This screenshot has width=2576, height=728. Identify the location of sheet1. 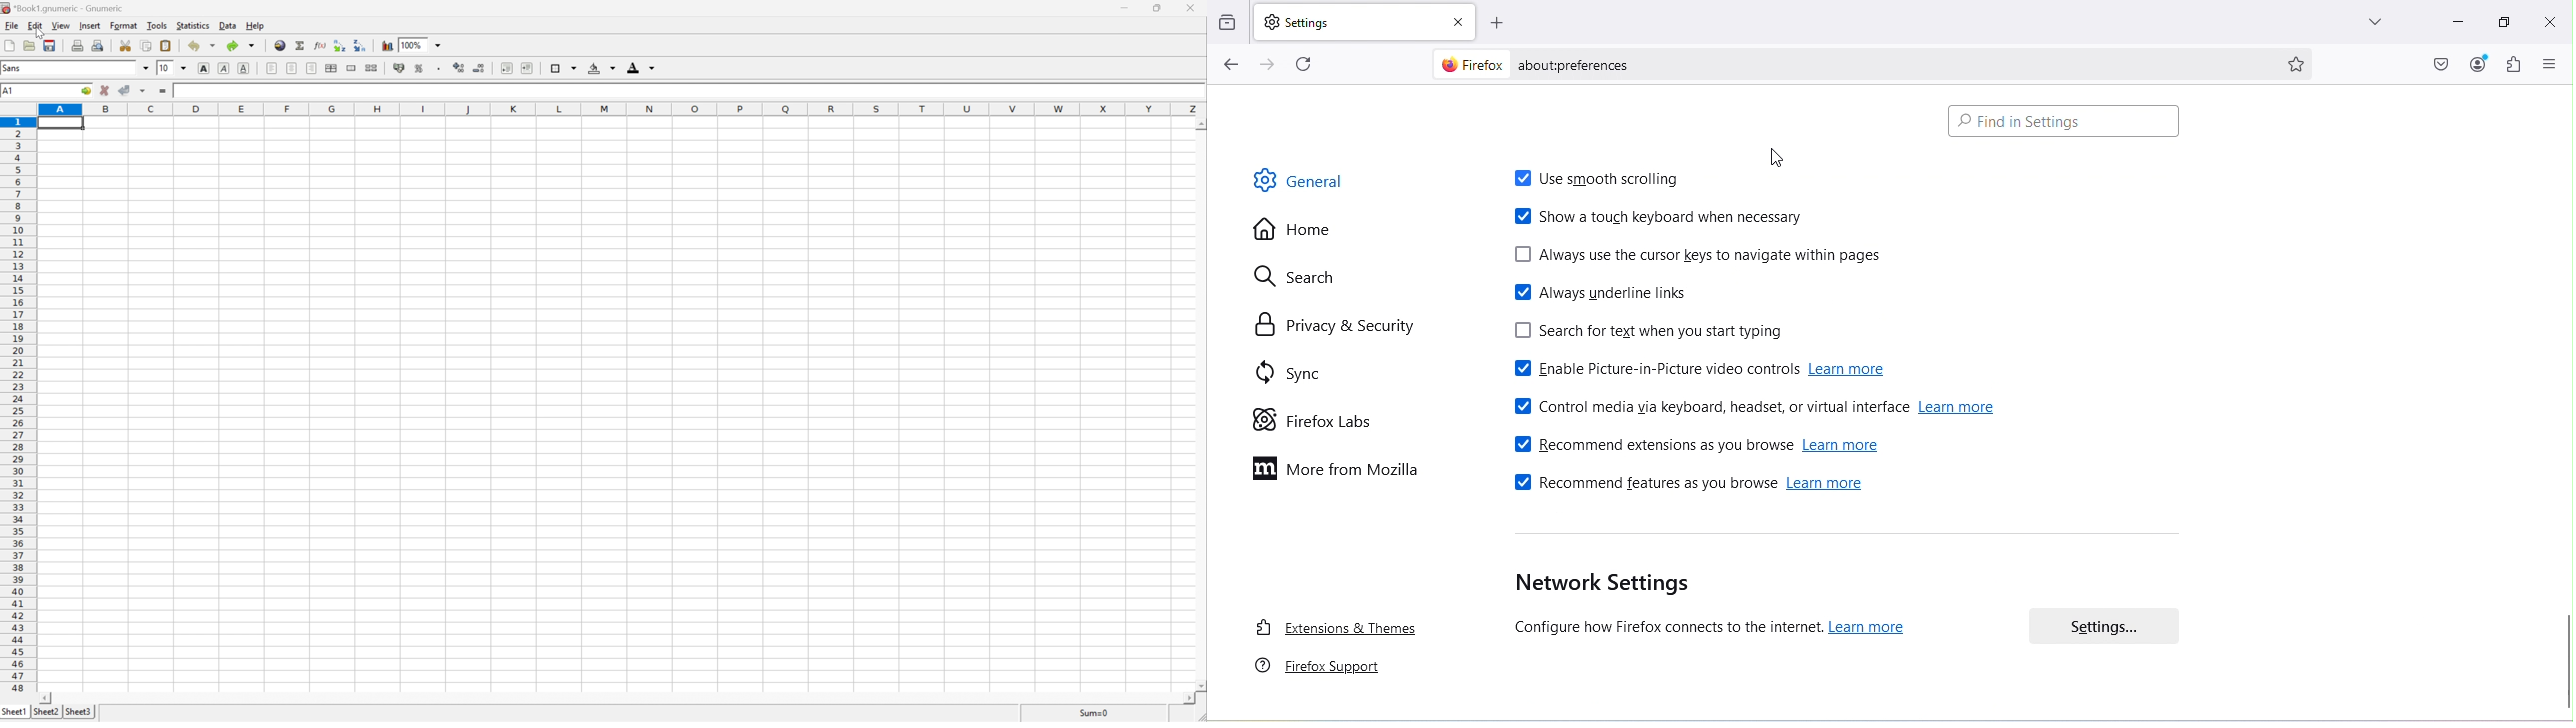
(14, 713).